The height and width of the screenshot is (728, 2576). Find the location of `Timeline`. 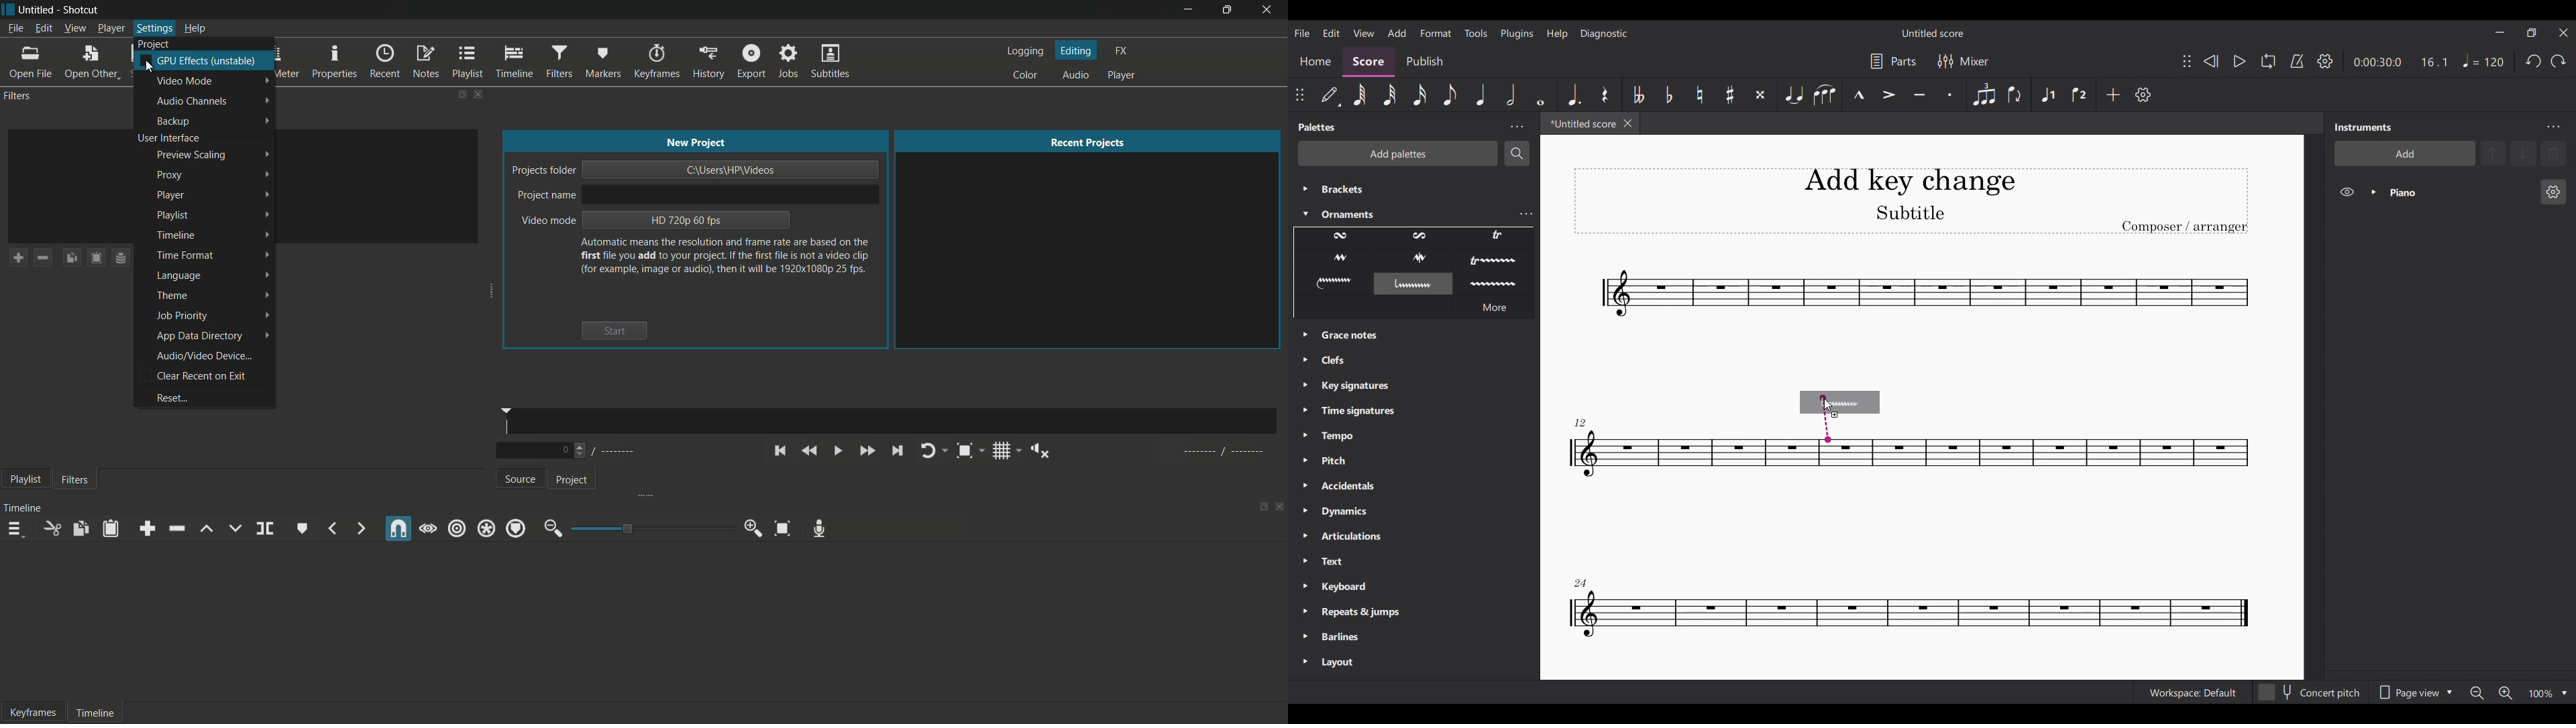

Timeline is located at coordinates (94, 711).